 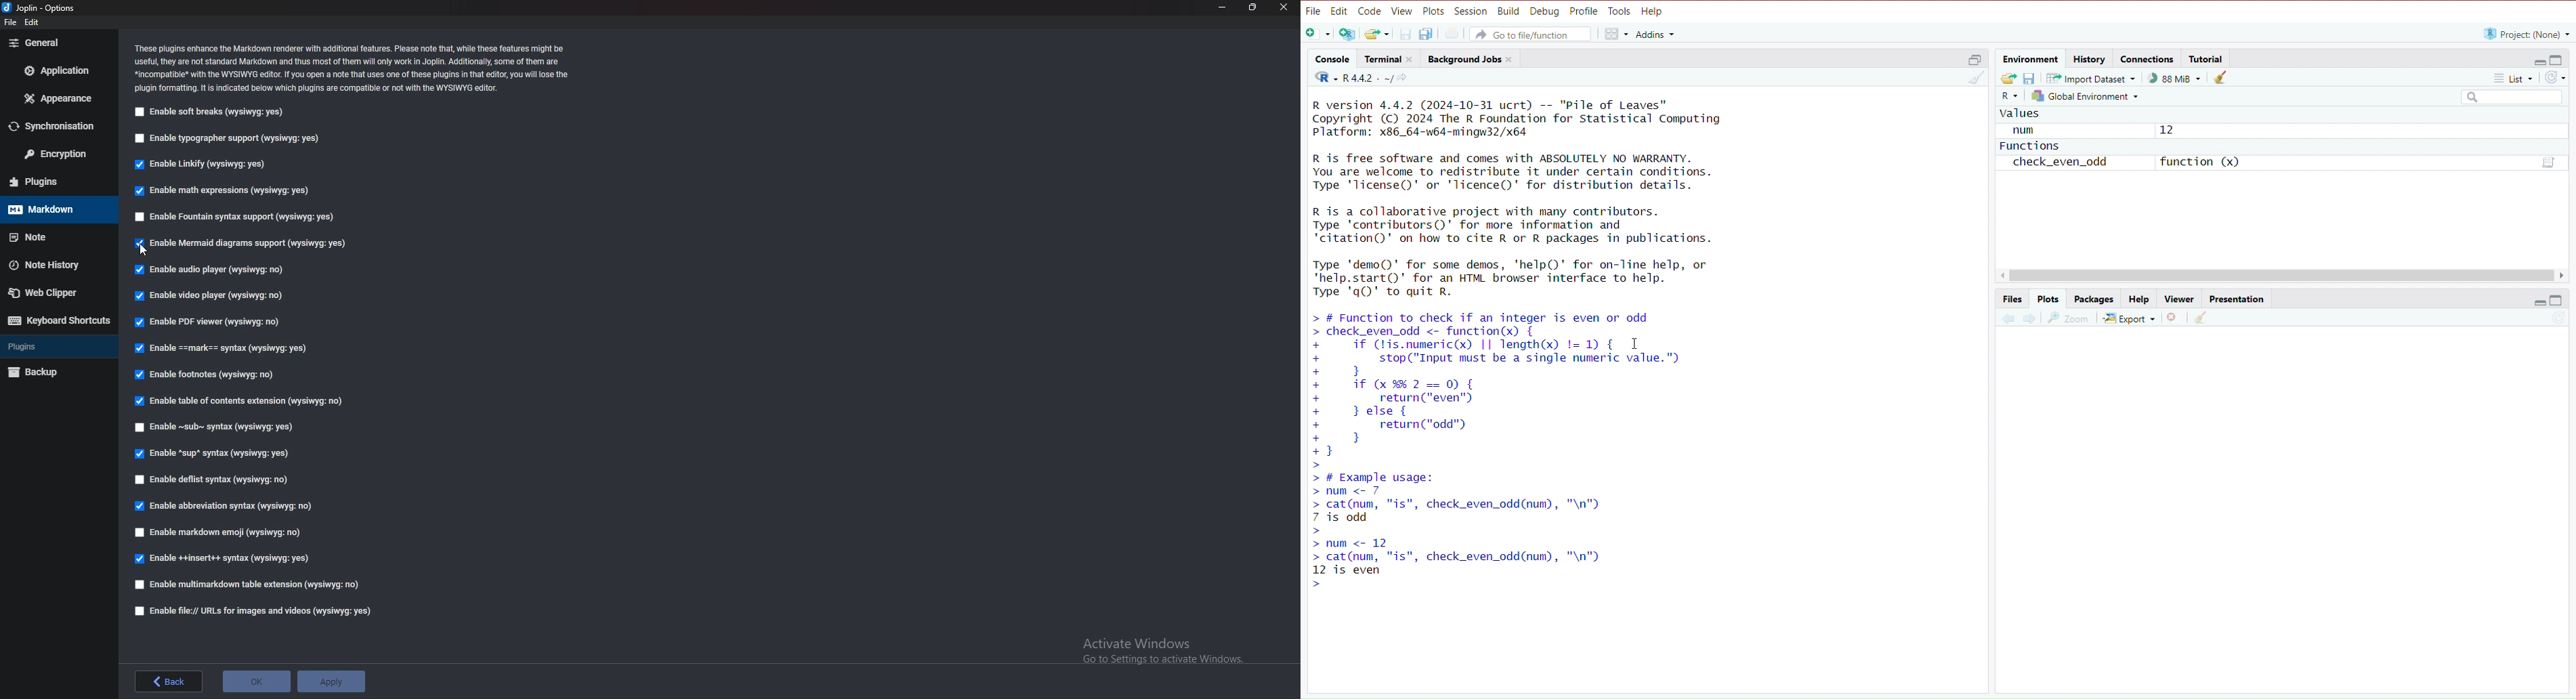 What do you see at coordinates (1332, 59) in the screenshot?
I see `console` at bounding box center [1332, 59].